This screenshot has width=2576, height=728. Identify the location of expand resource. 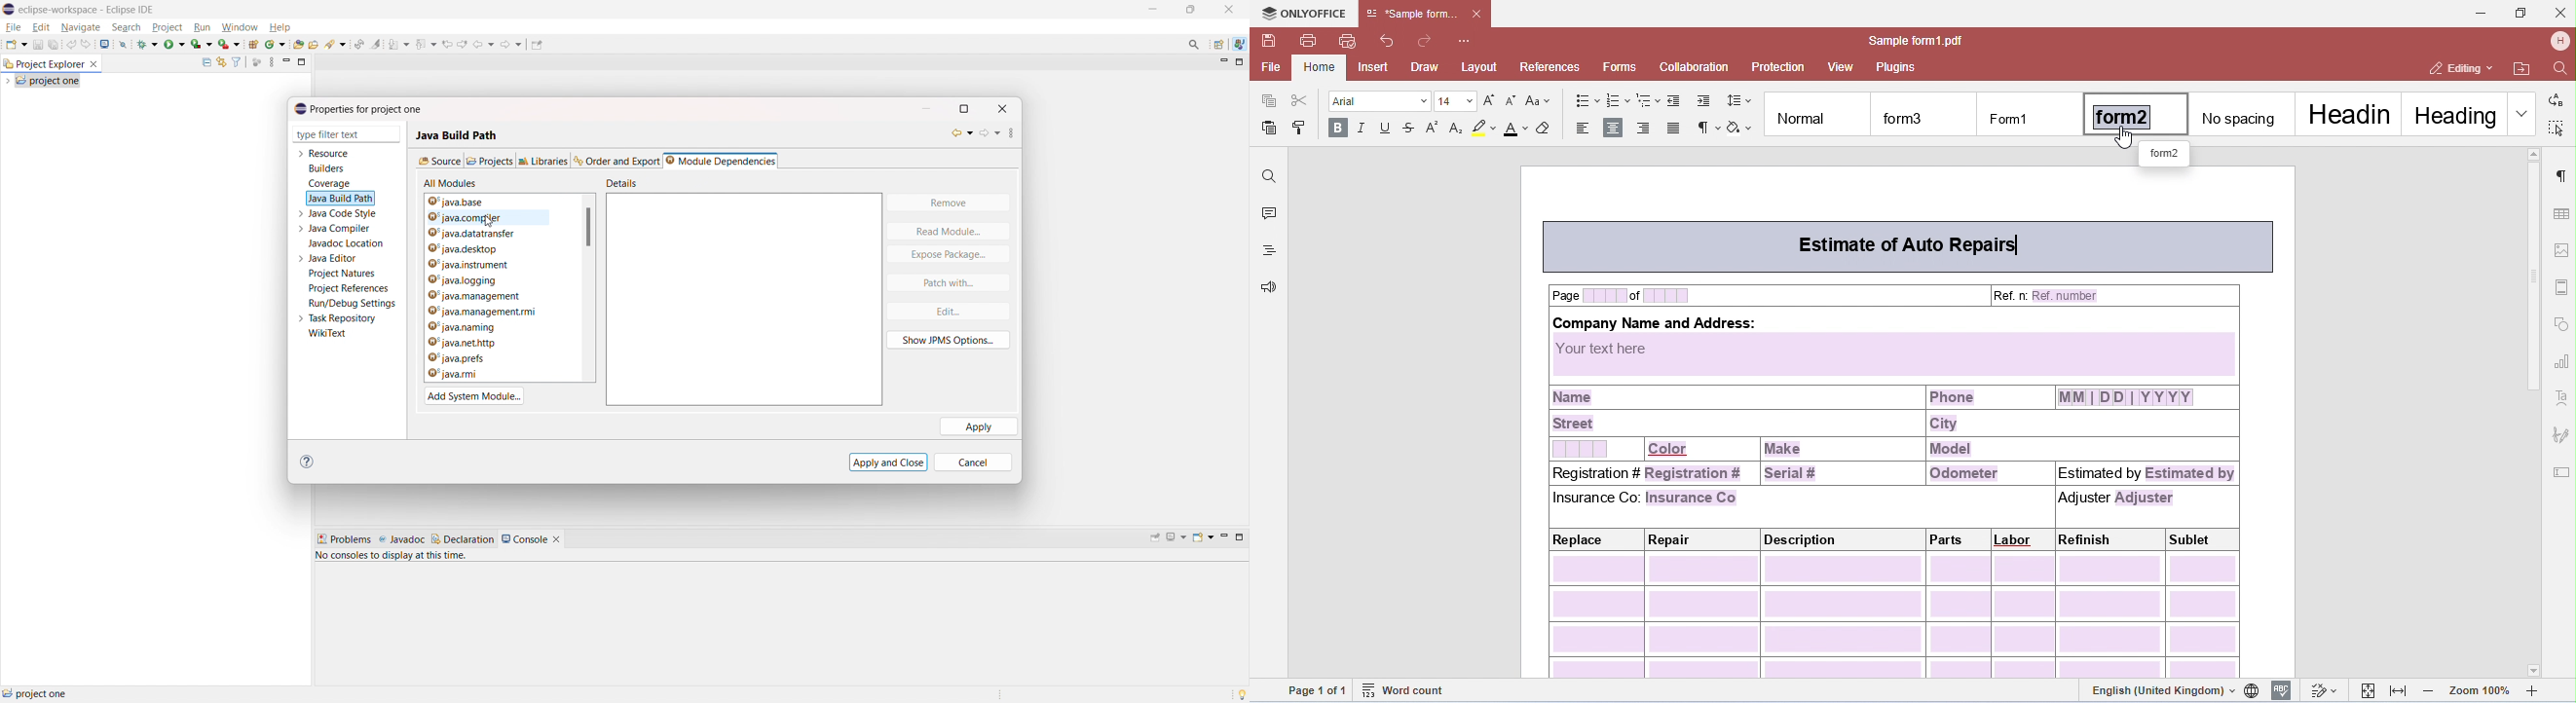
(300, 154).